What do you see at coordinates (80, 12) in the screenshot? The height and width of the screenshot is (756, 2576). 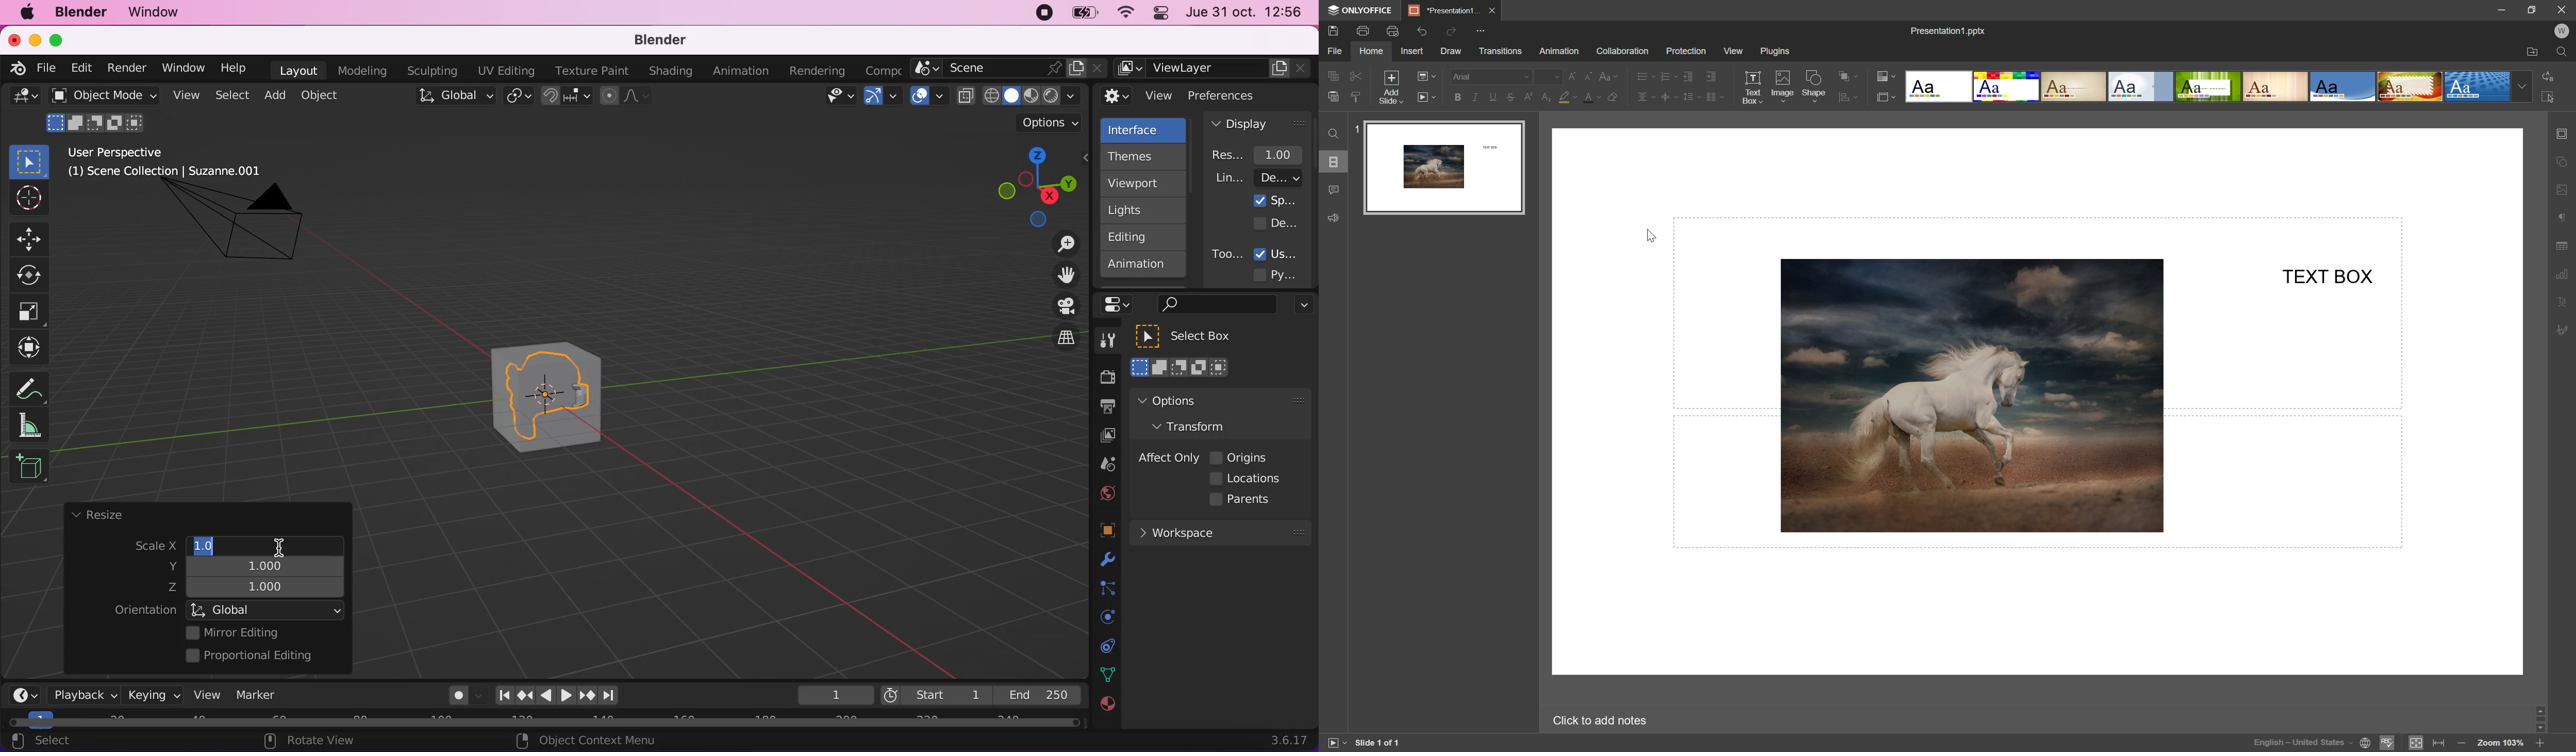 I see `blender` at bounding box center [80, 12].